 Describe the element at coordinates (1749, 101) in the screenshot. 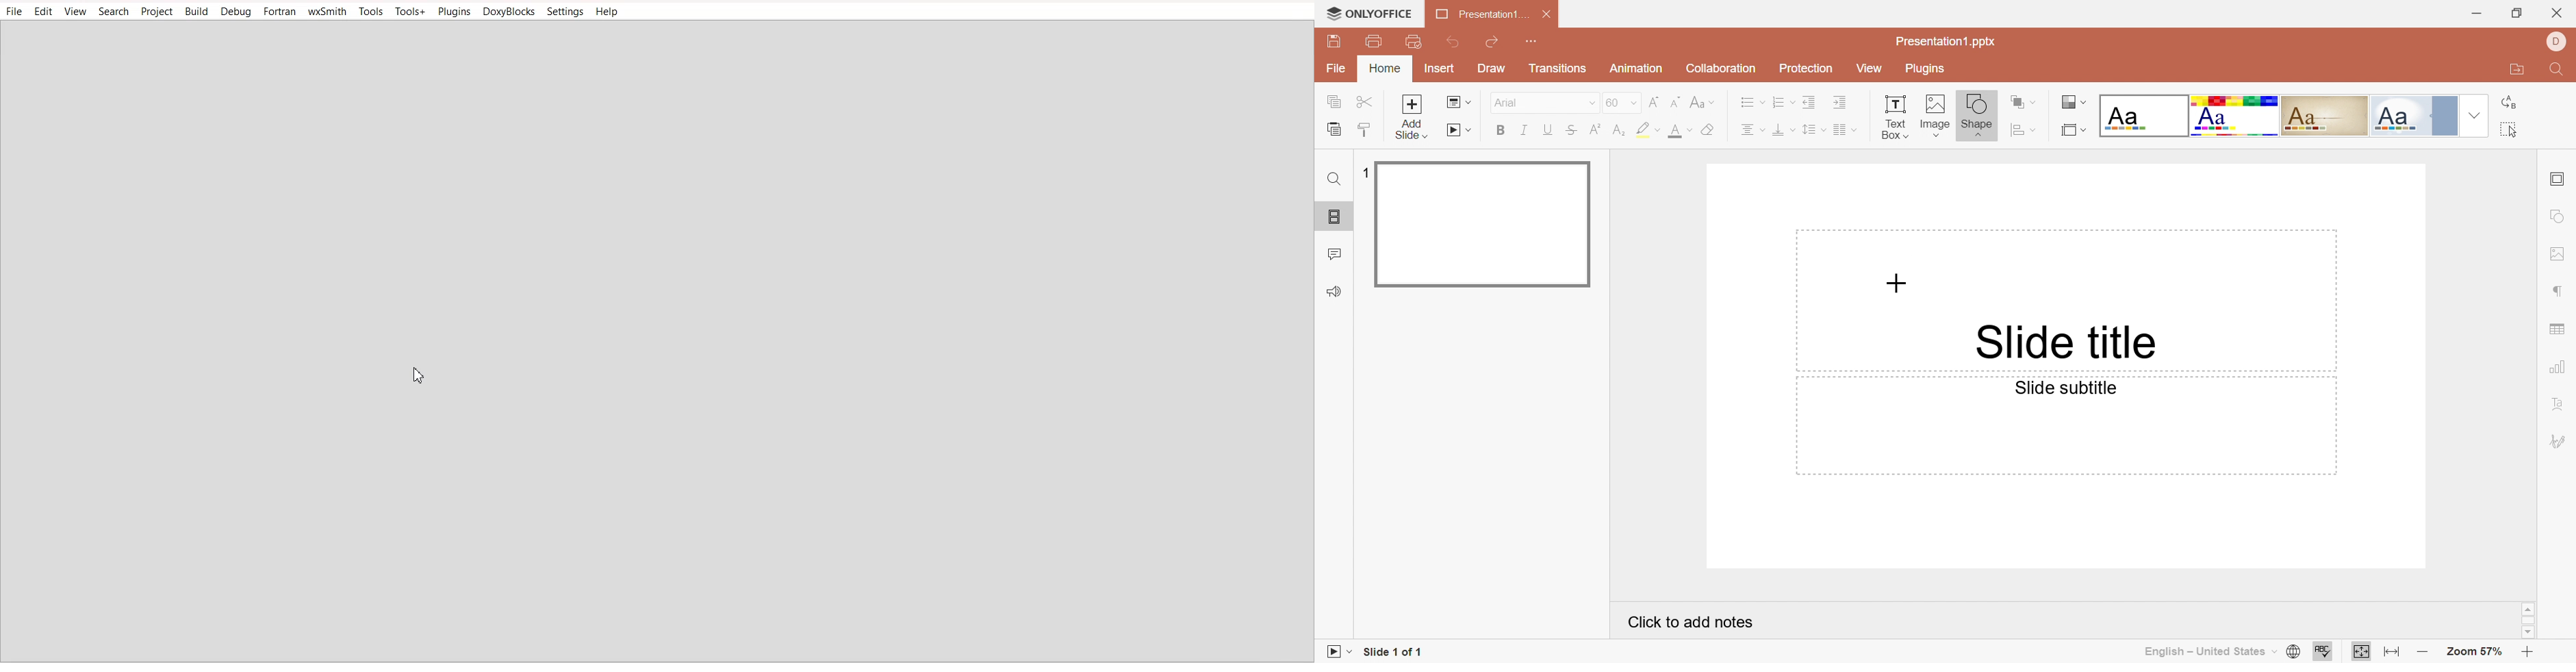

I see `Bullets` at that location.